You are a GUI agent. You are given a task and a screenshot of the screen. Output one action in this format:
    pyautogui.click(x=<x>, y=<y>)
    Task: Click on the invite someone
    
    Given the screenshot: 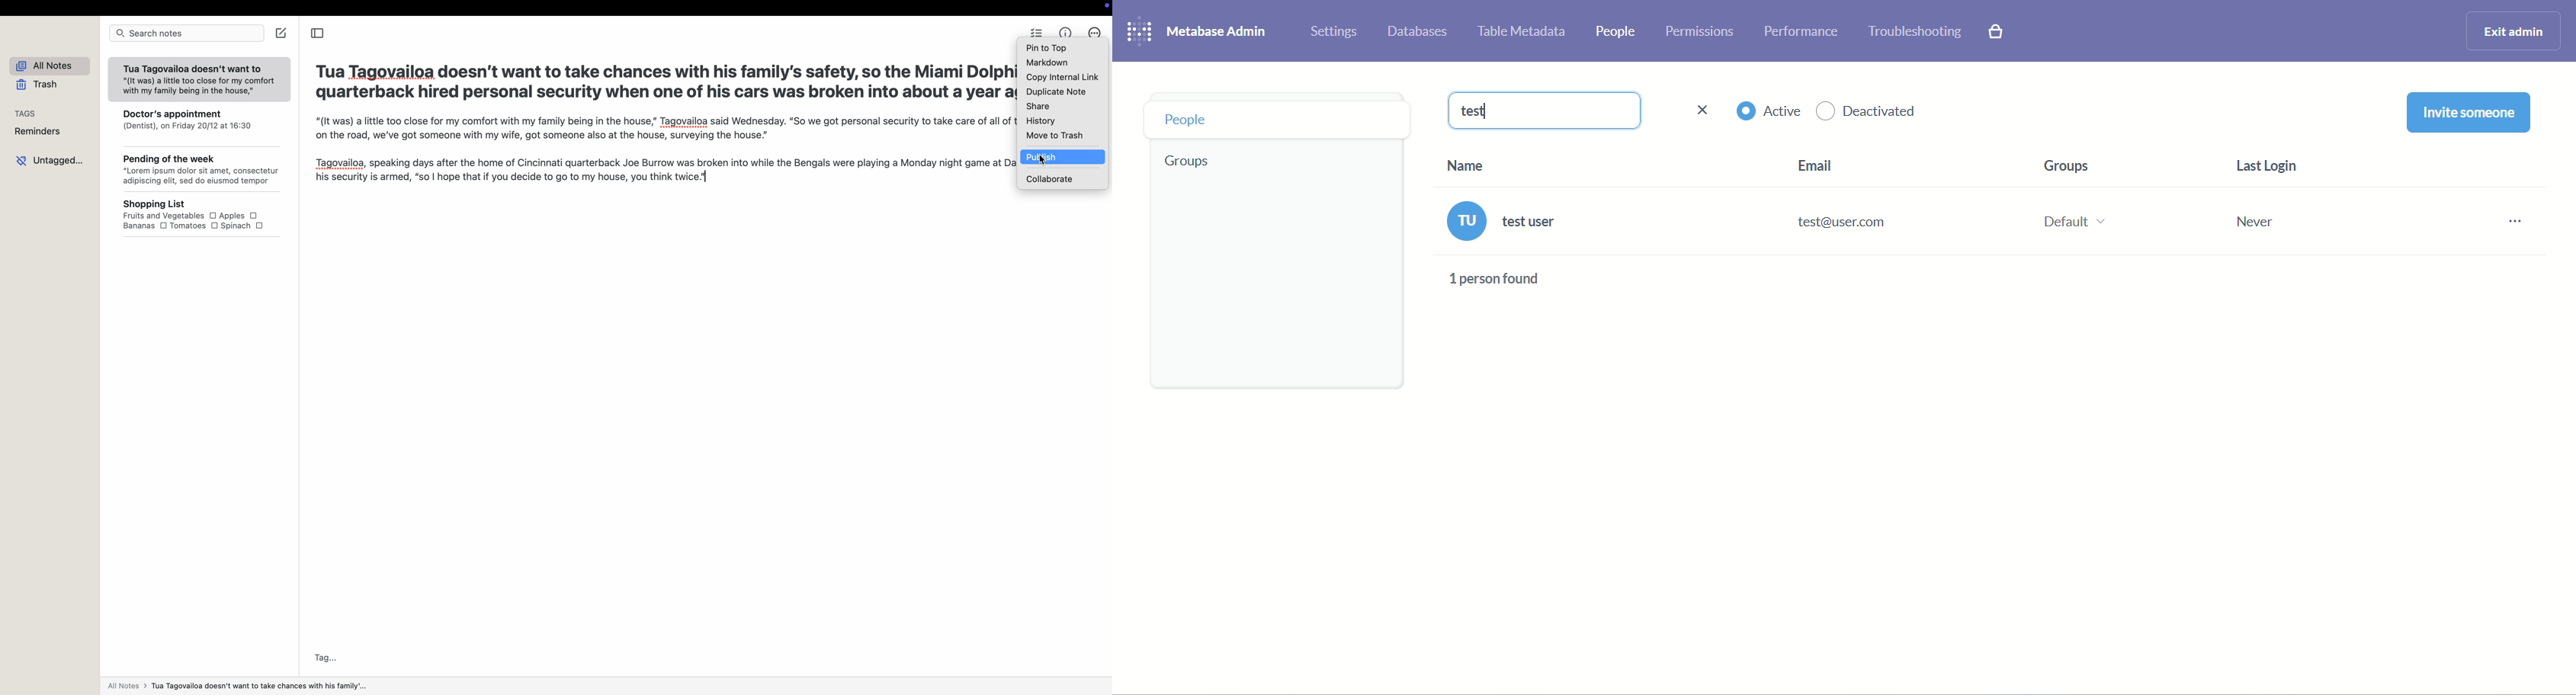 What is the action you would take?
    pyautogui.click(x=2469, y=114)
    